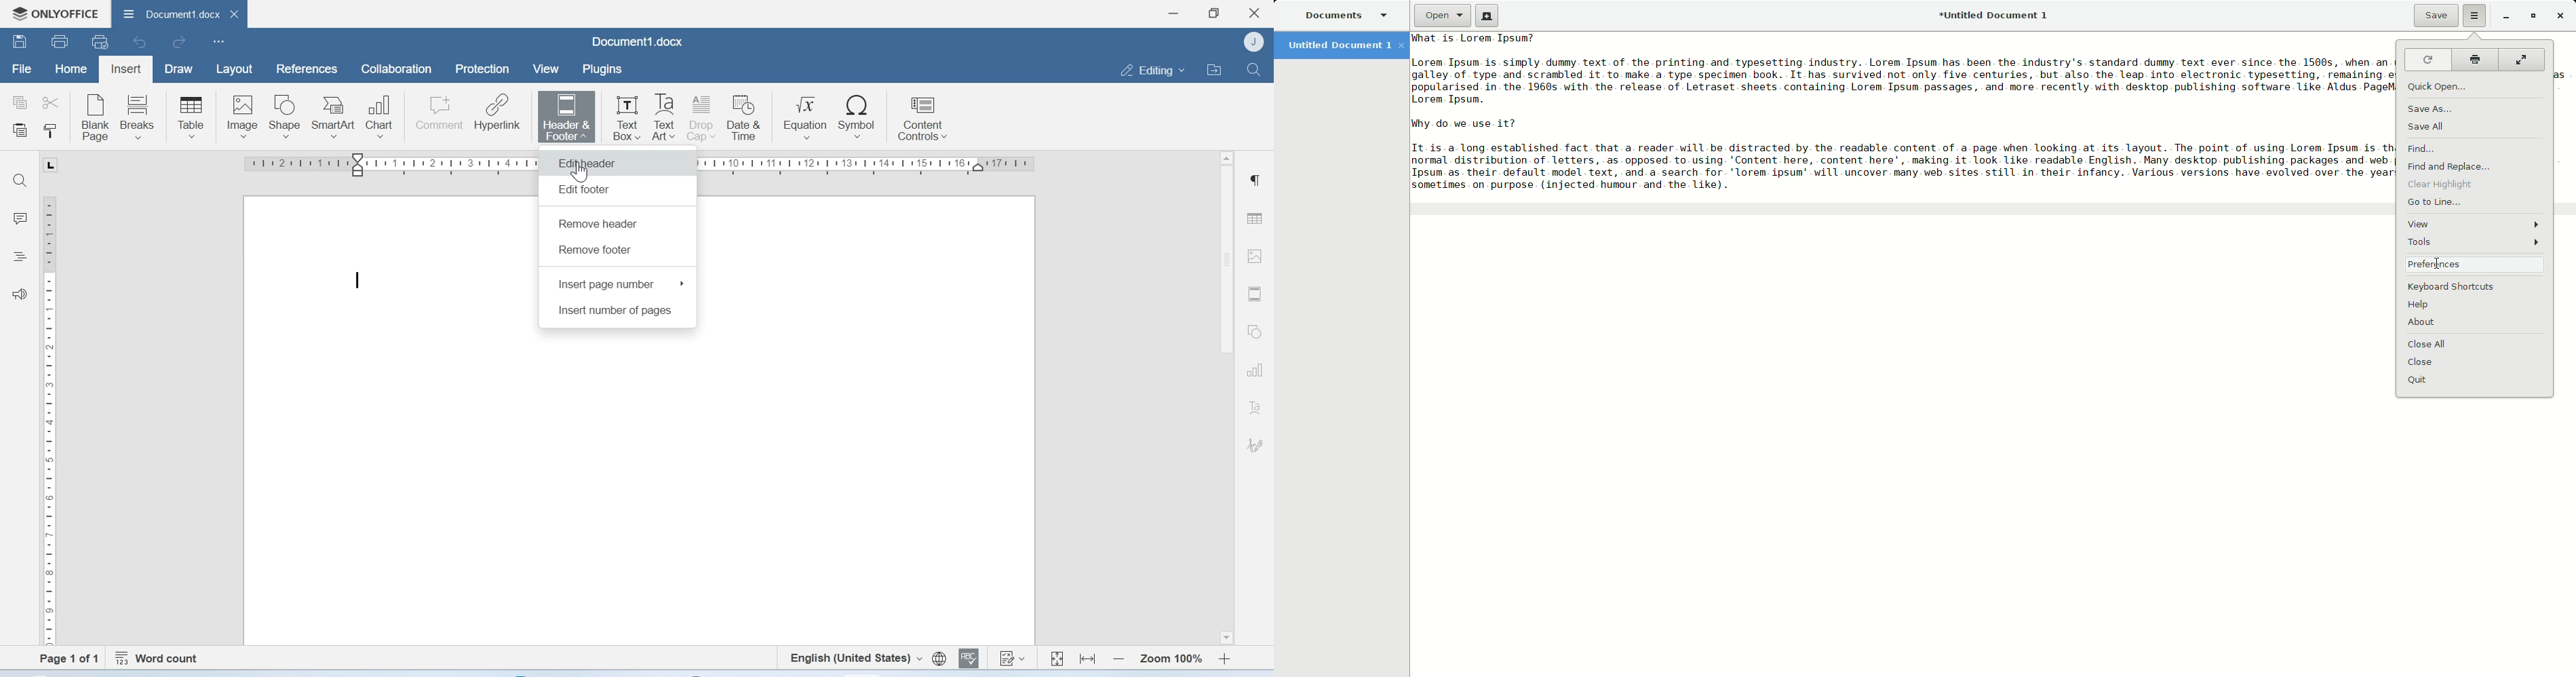 This screenshot has height=700, width=2576. I want to click on Insert page number, so click(621, 283).